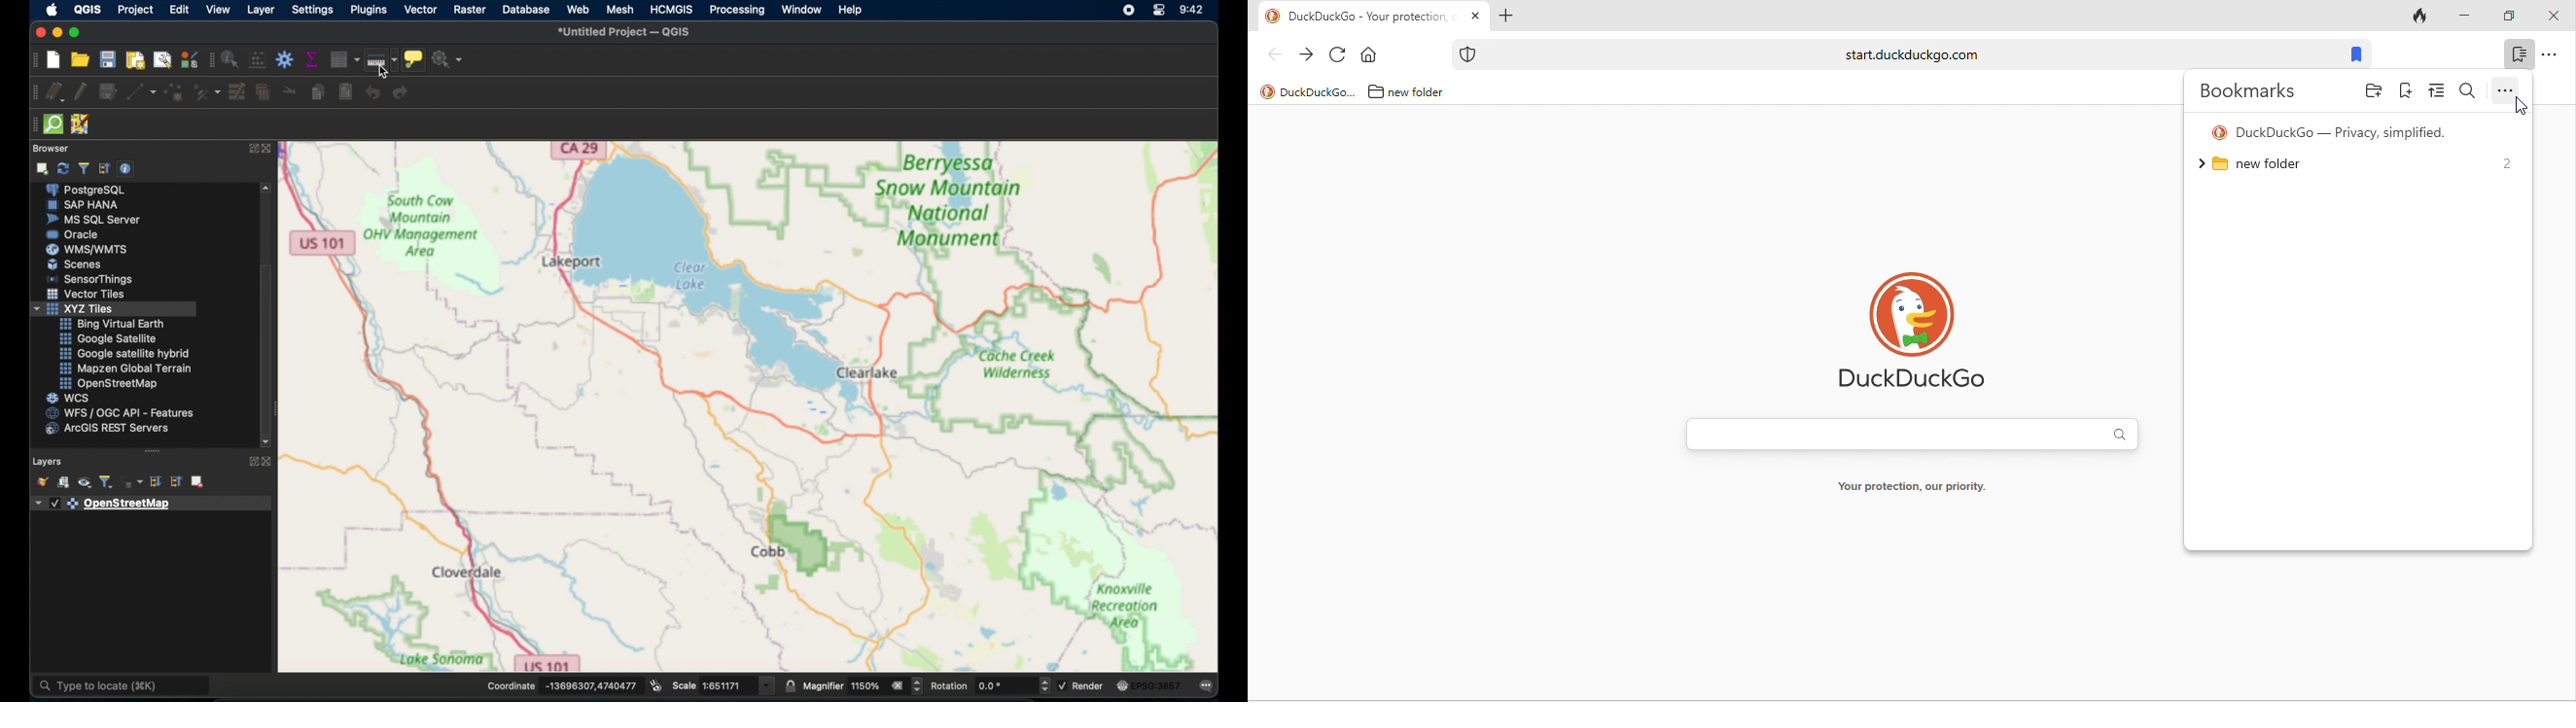 The height and width of the screenshot is (728, 2576). I want to click on render, so click(1085, 688).